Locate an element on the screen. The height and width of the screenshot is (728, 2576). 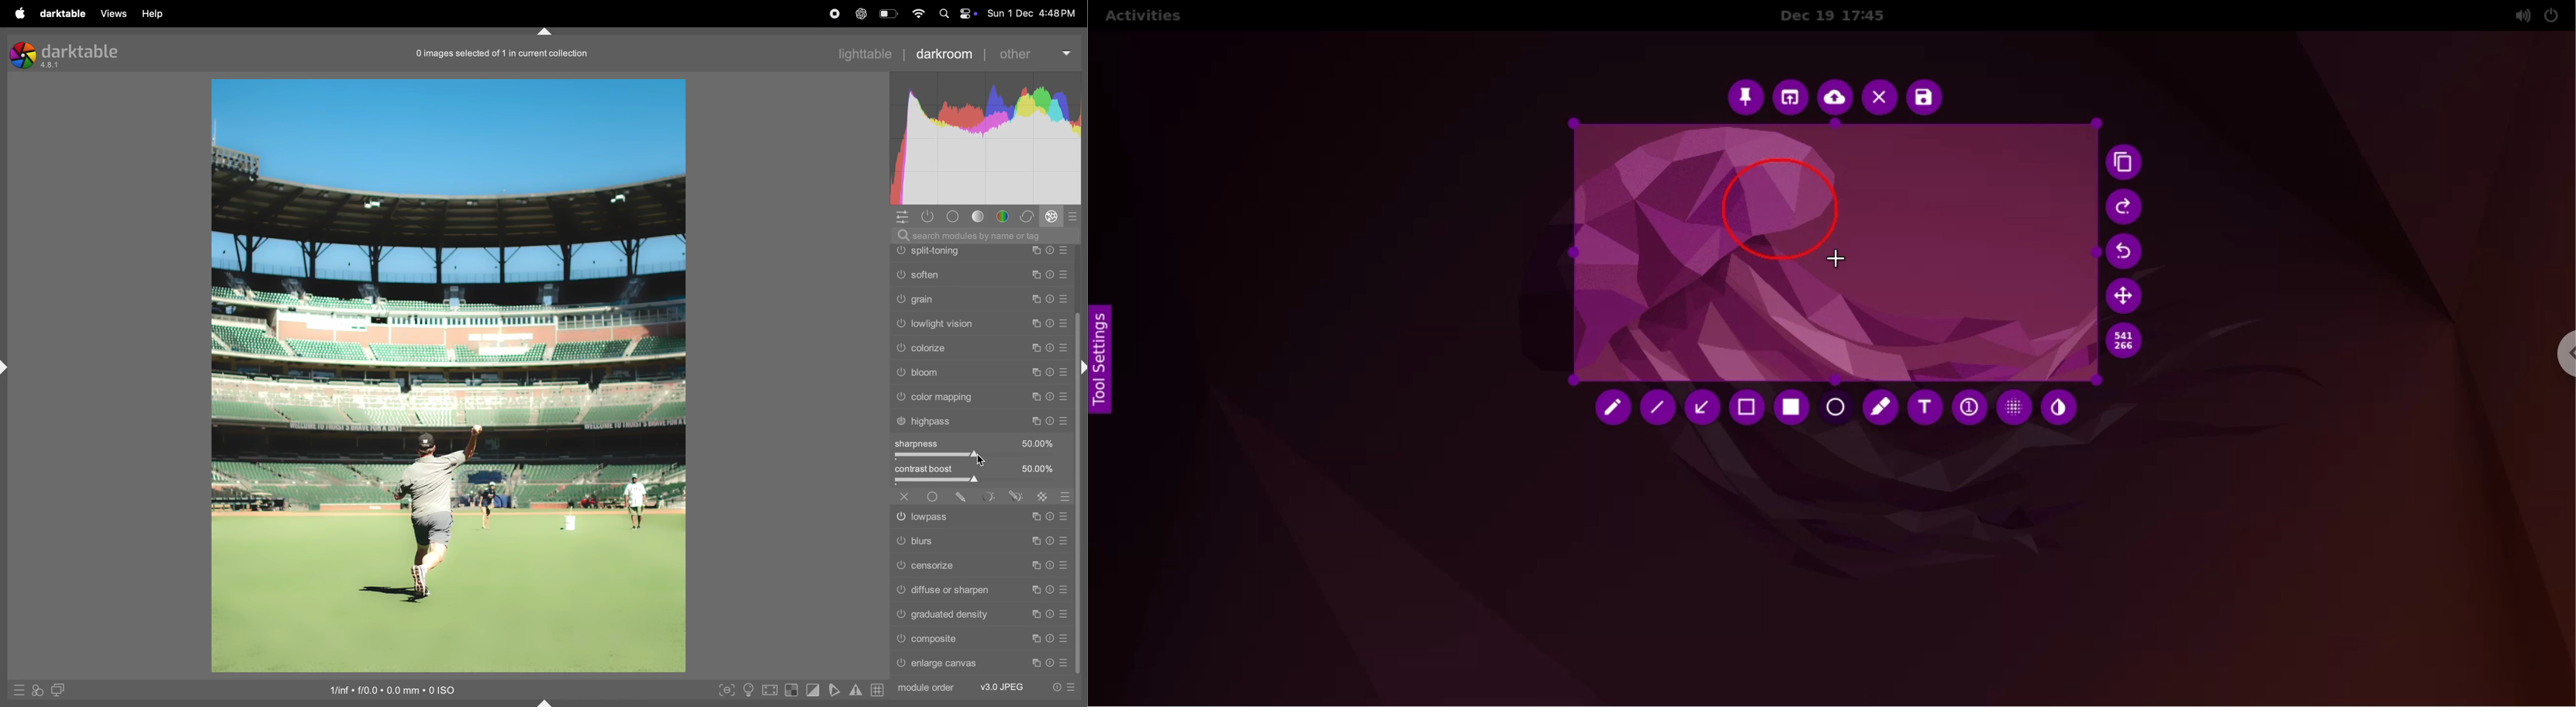
toggle high processing quality is located at coordinates (769, 690).